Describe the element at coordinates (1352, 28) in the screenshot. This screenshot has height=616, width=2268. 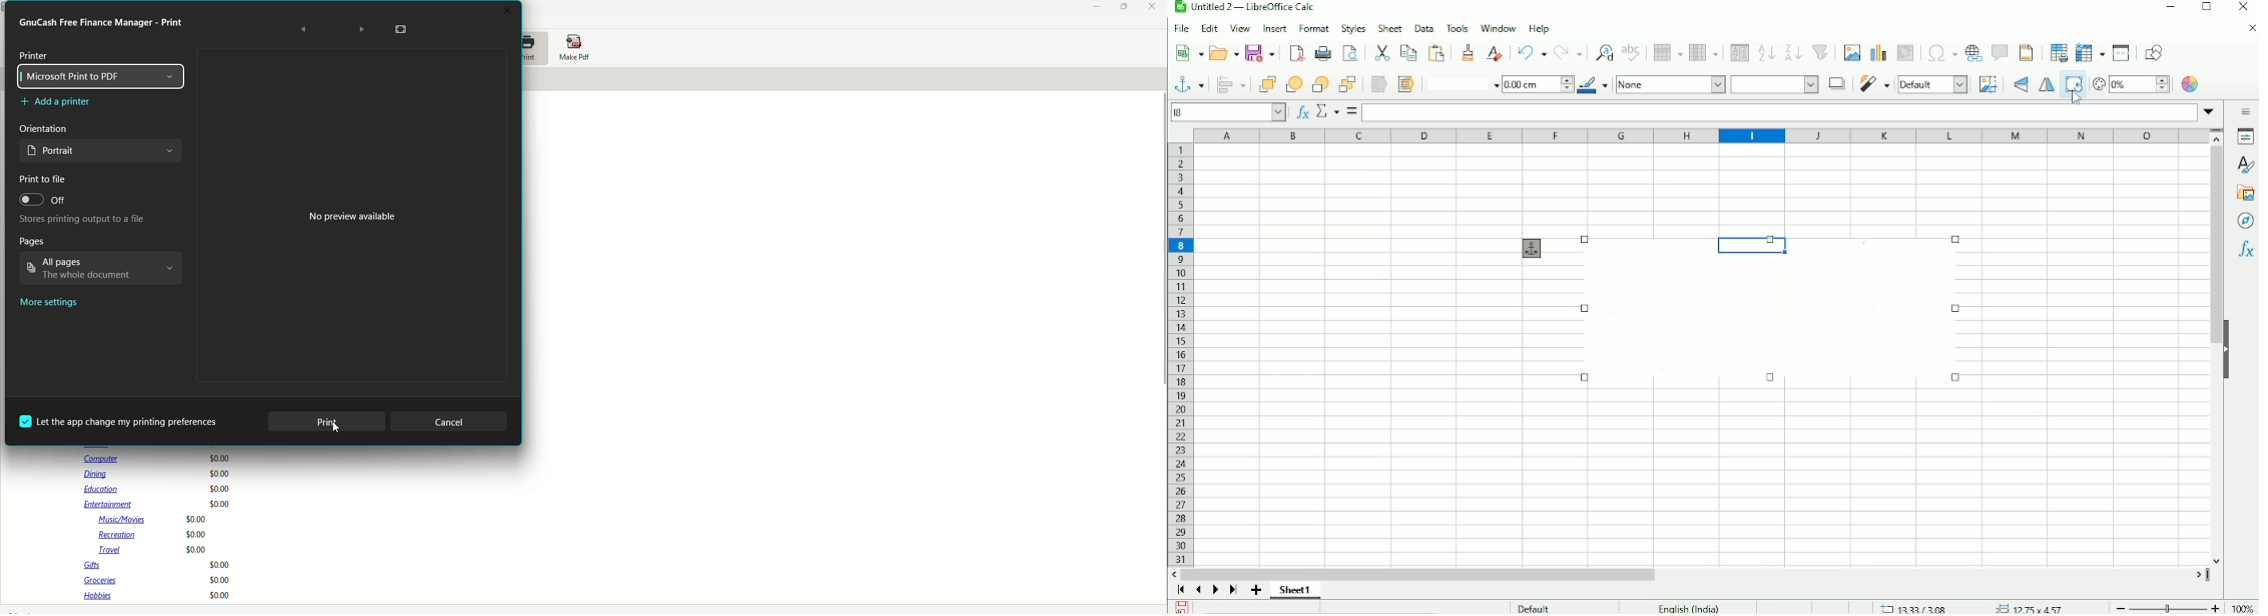
I see `Styles` at that location.